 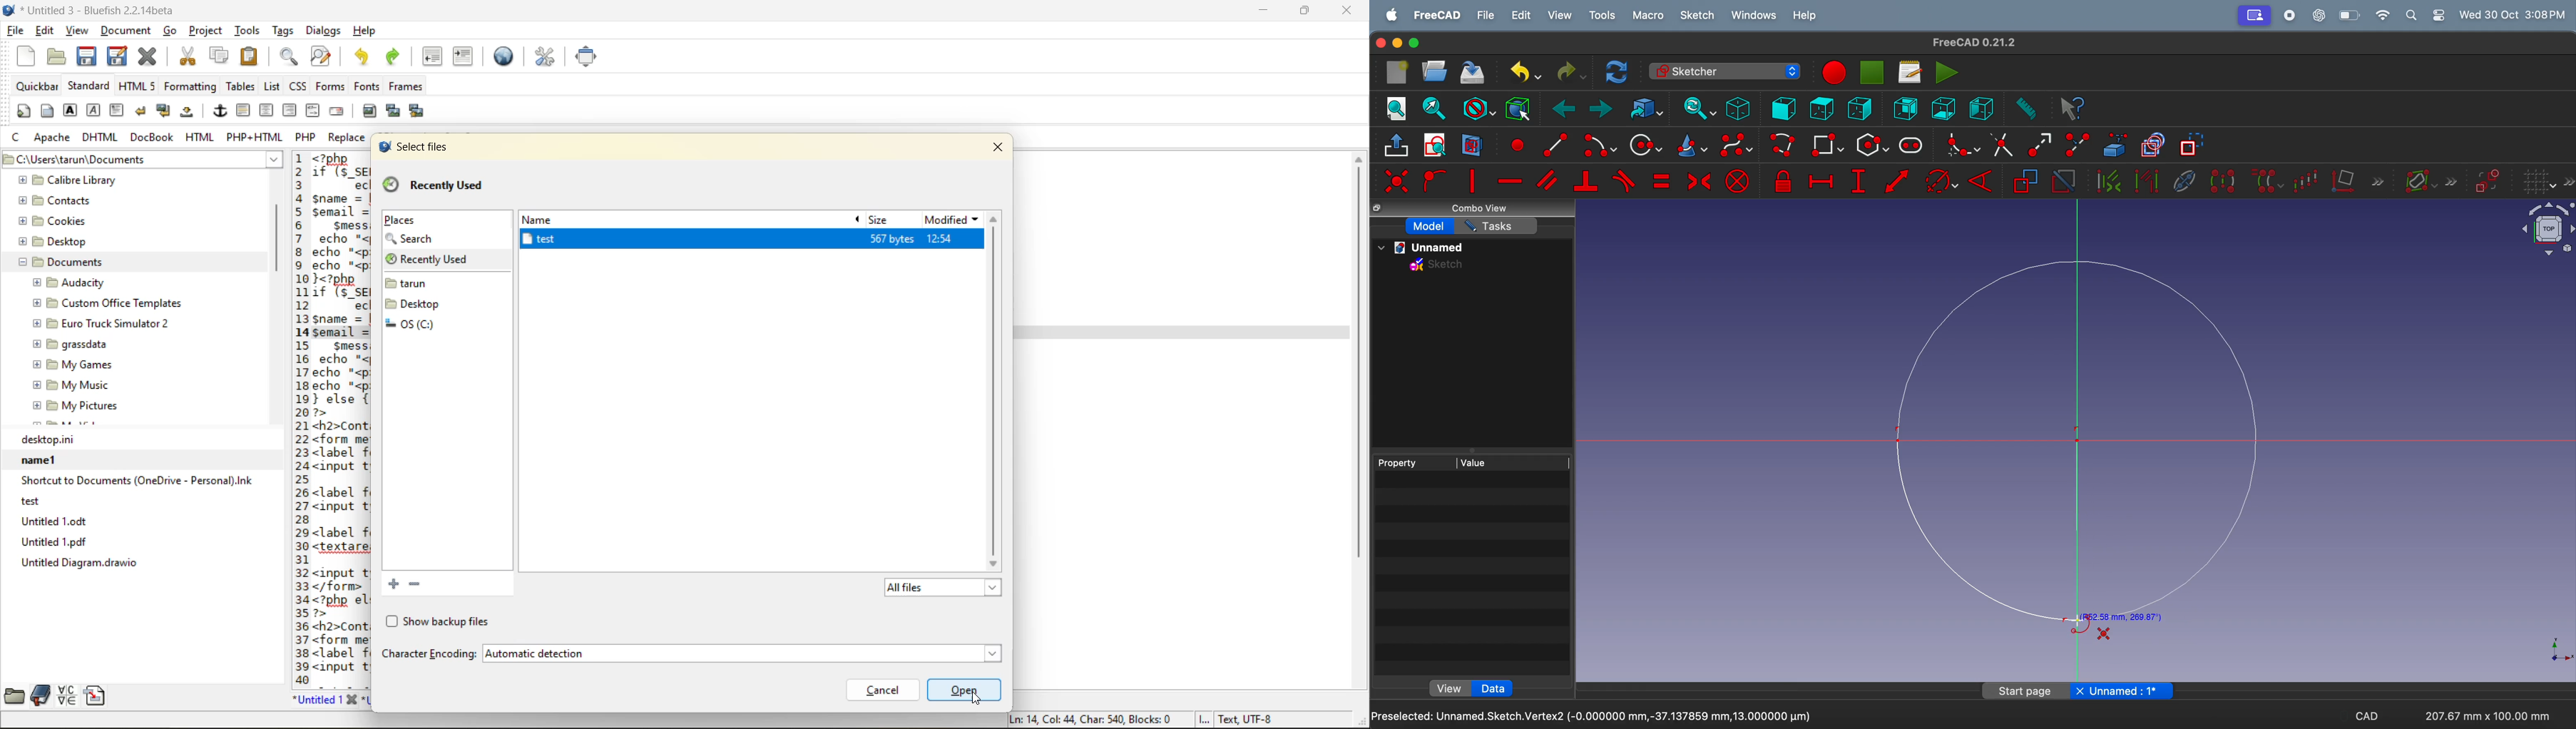 What do you see at coordinates (1430, 227) in the screenshot?
I see `model task` at bounding box center [1430, 227].